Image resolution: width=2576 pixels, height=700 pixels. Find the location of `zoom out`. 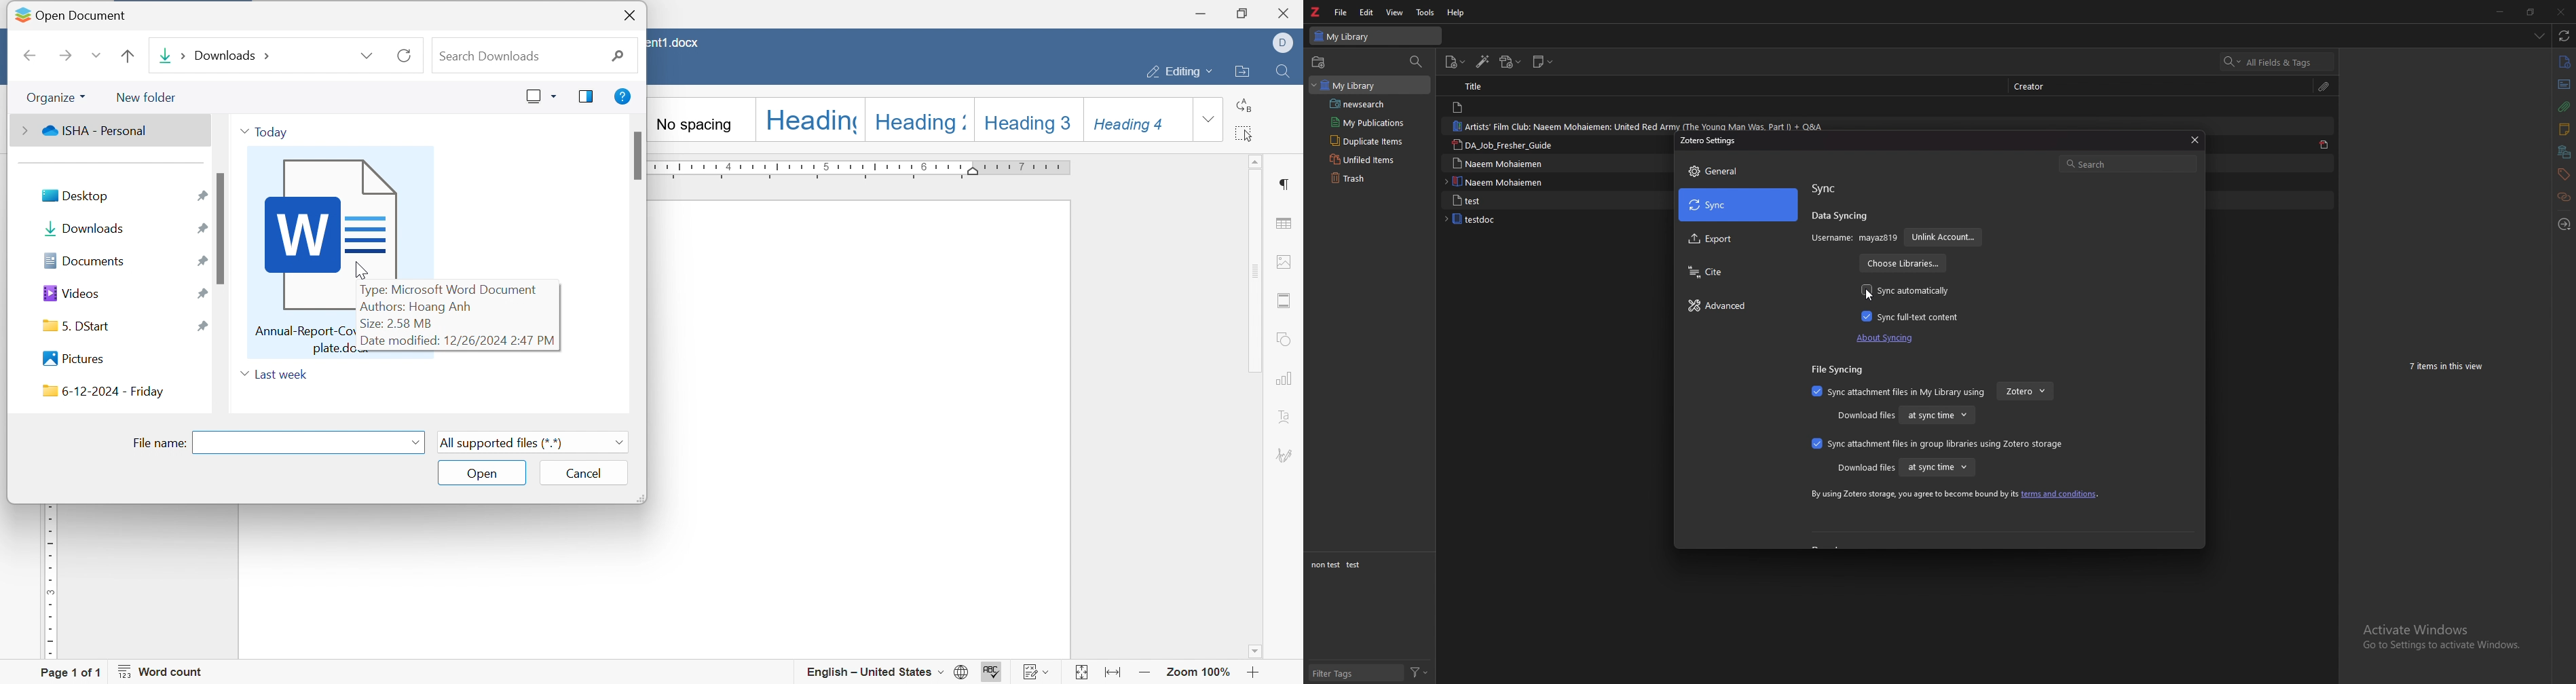

zoom out is located at coordinates (1144, 674).